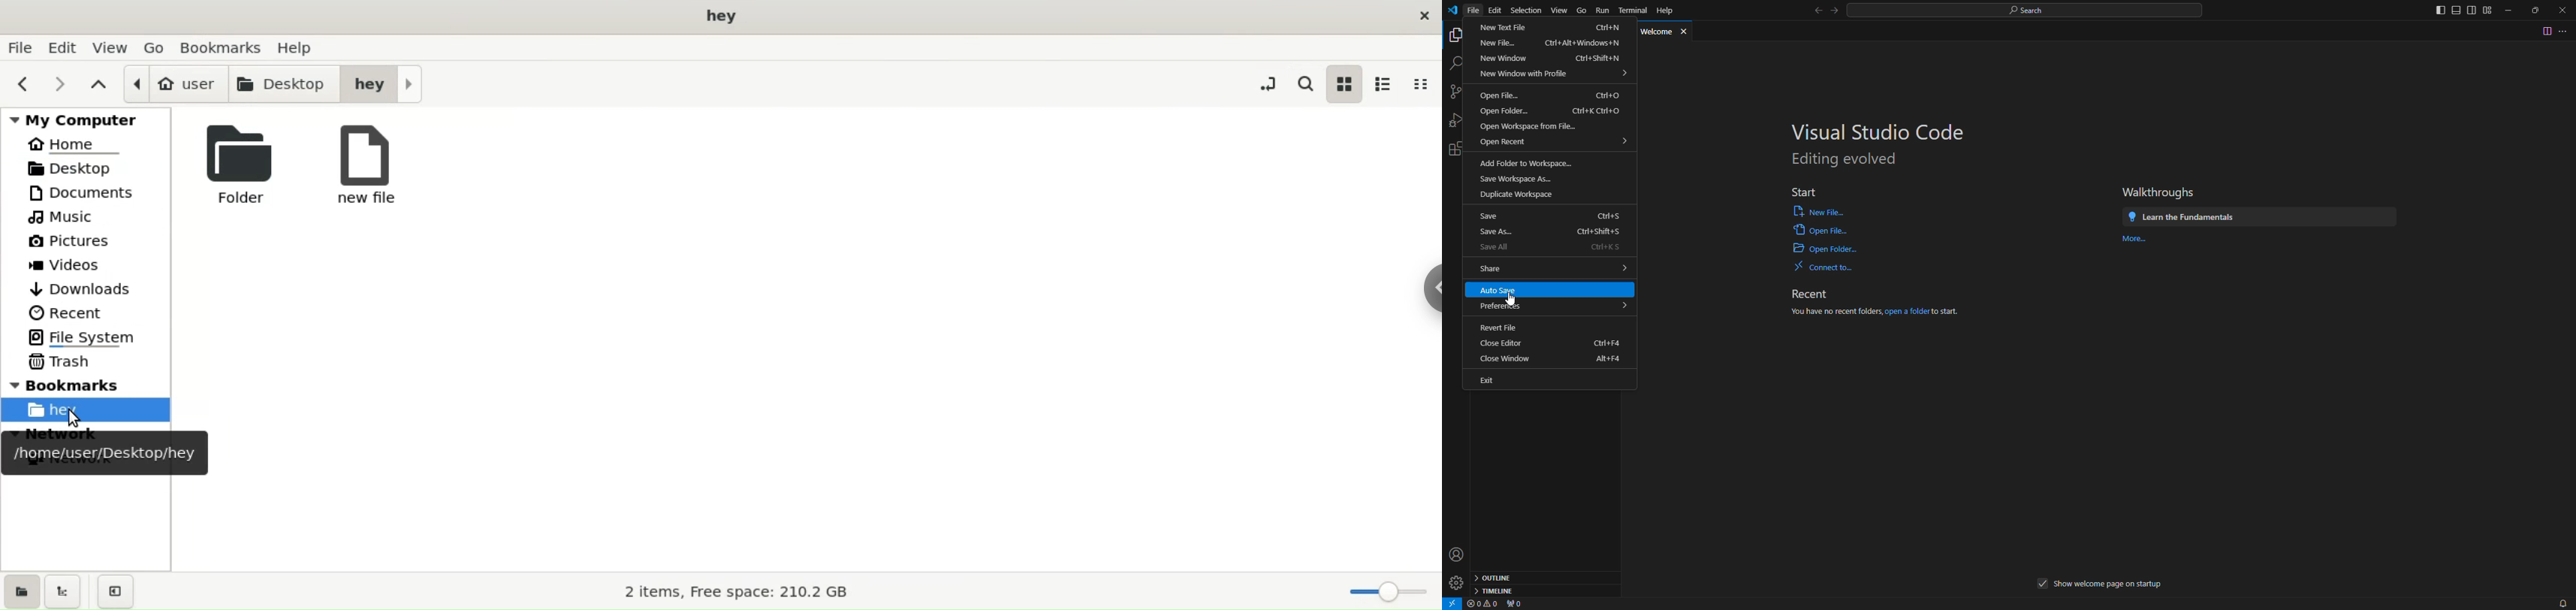  I want to click on minimize, so click(2509, 10).